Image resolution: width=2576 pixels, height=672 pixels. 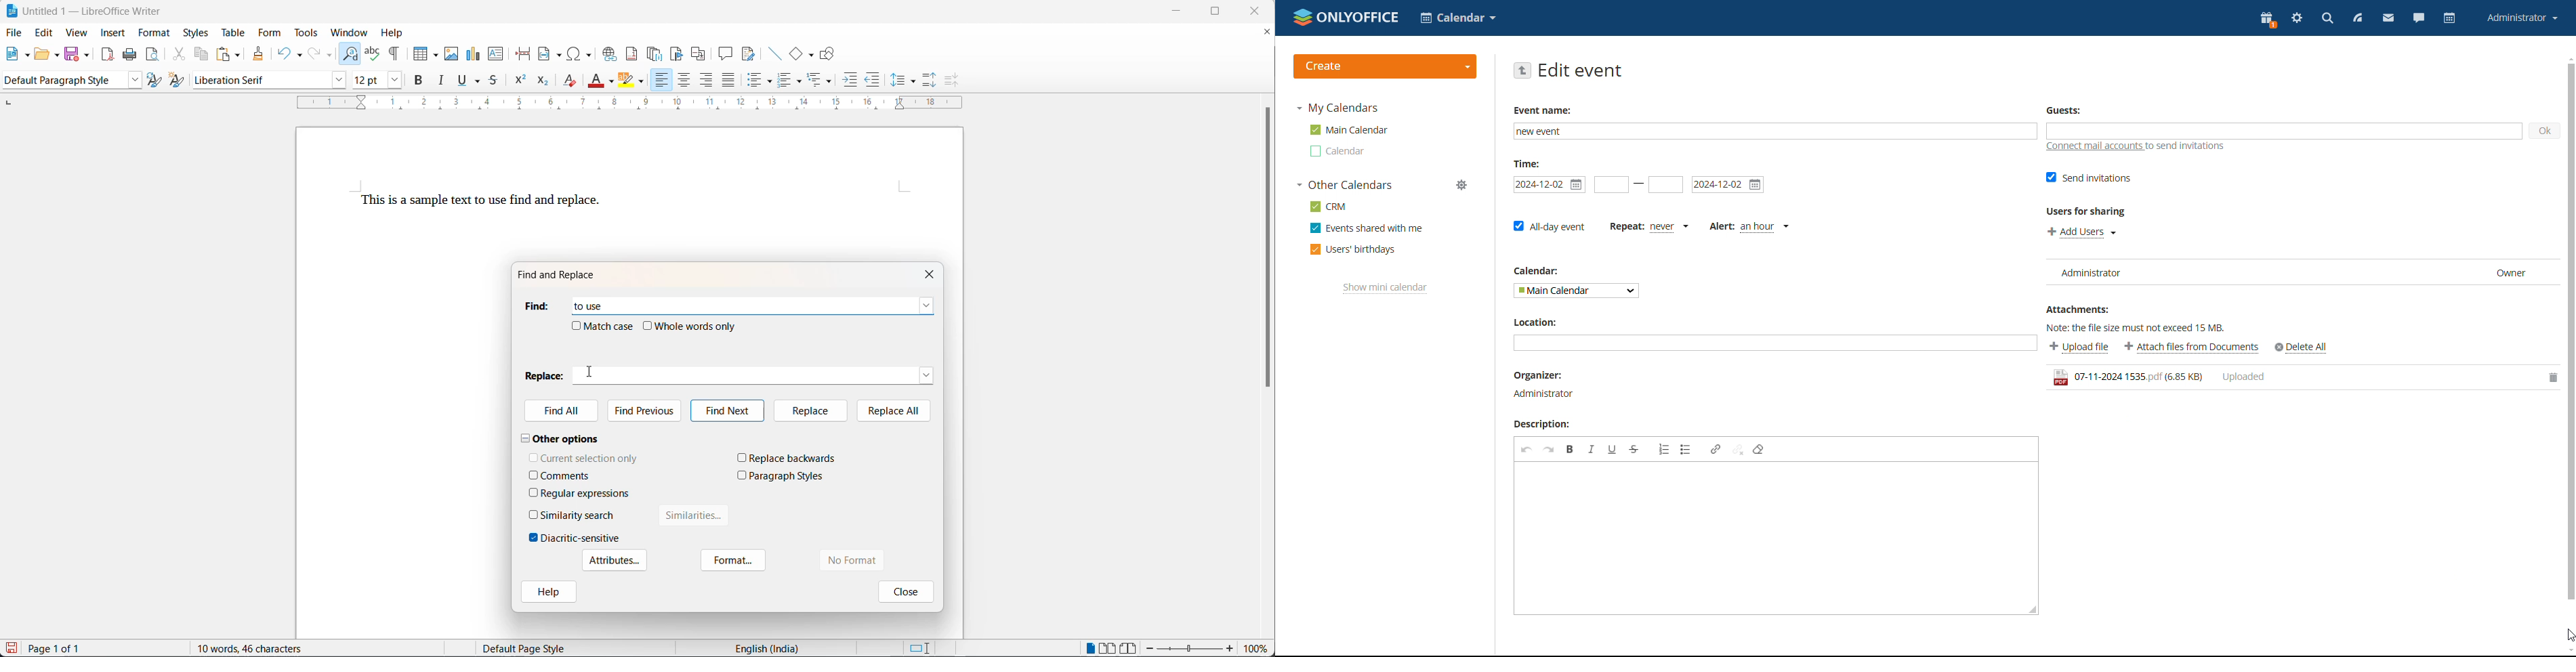 What do you see at coordinates (699, 54) in the screenshot?
I see `insert cross-reference` at bounding box center [699, 54].